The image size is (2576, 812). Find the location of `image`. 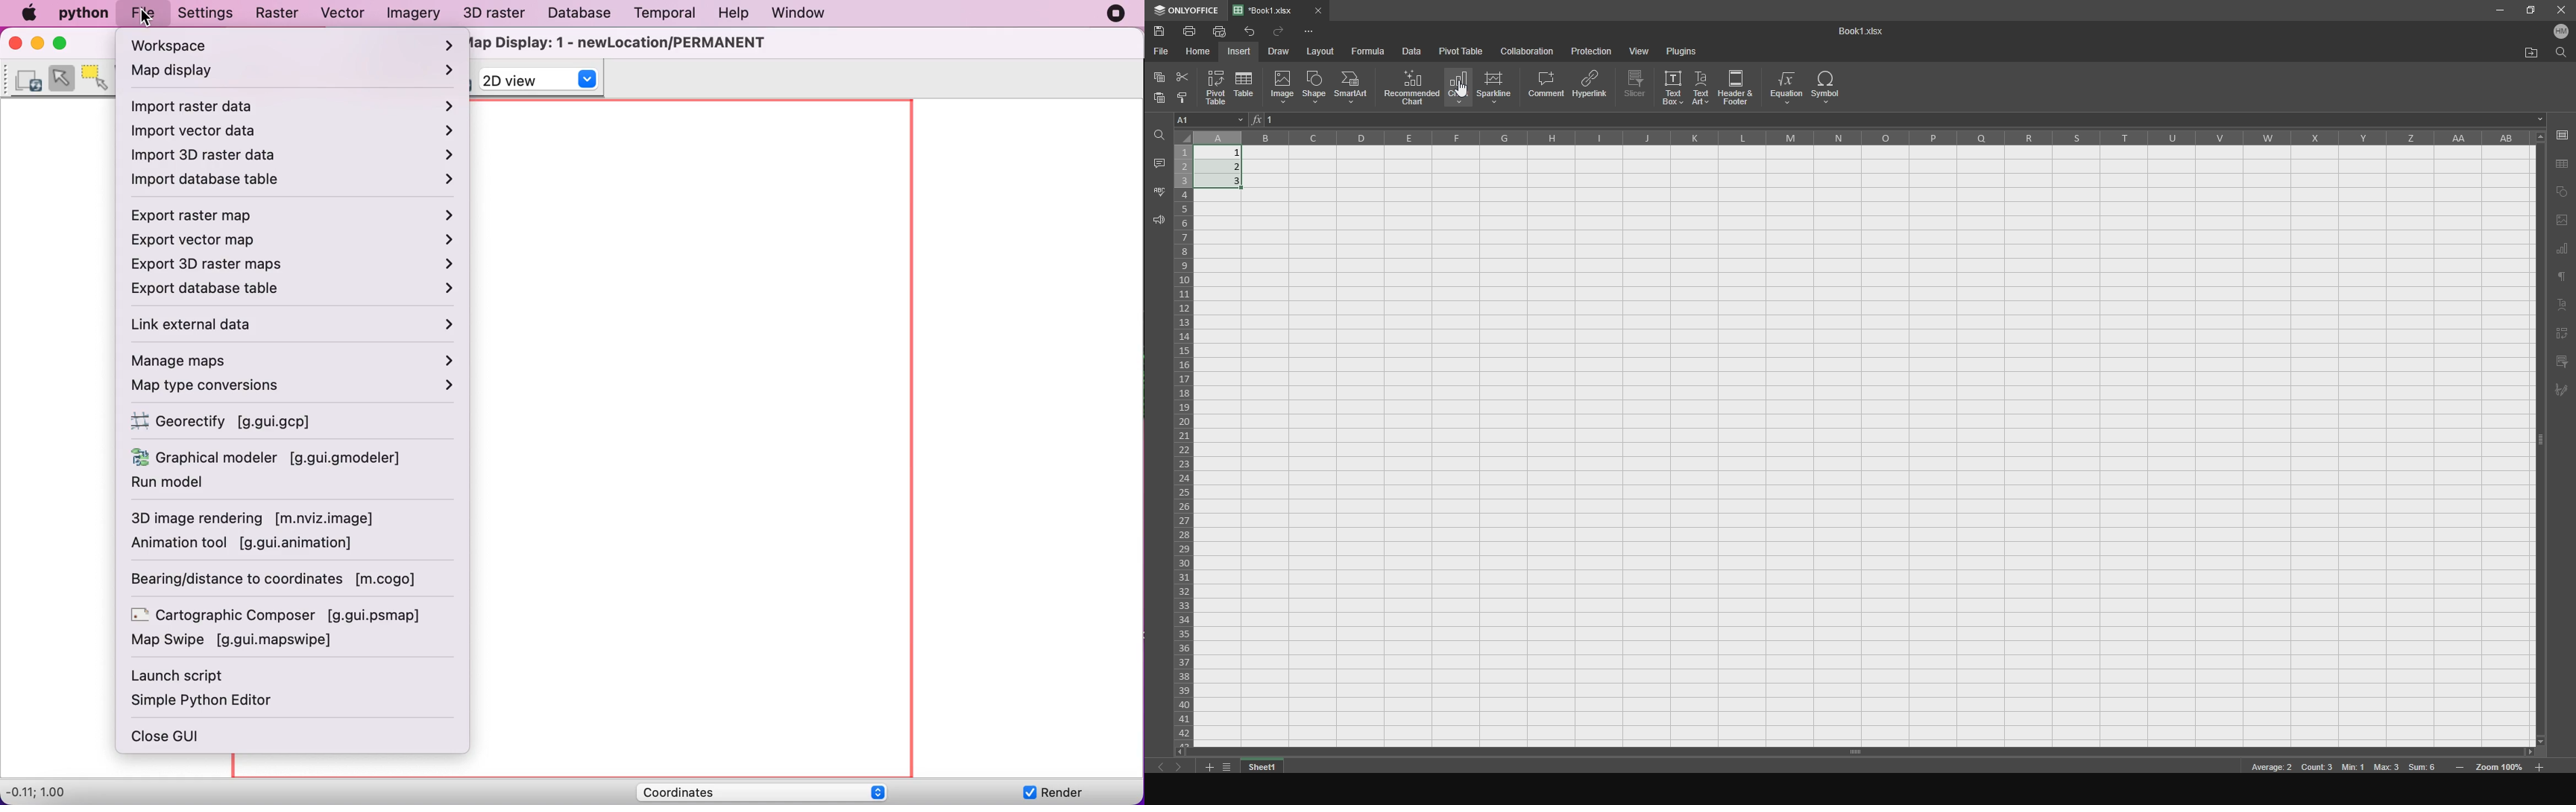

image is located at coordinates (1279, 89).